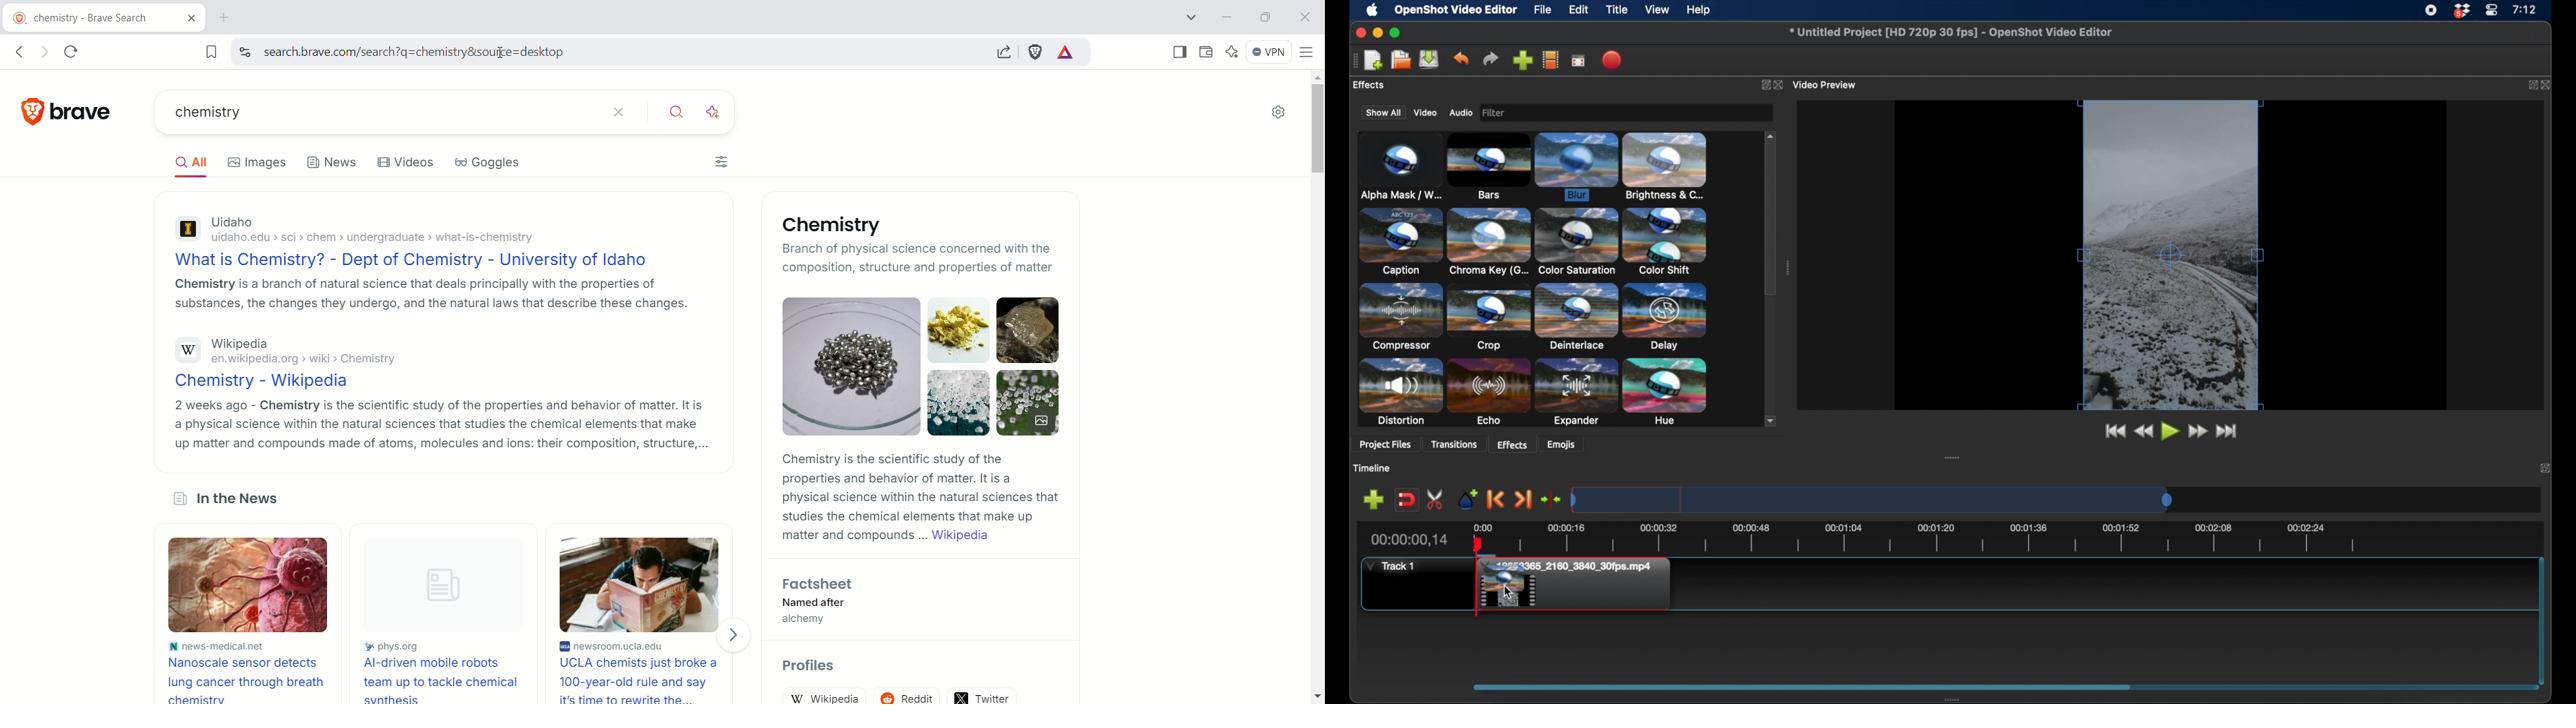  What do you see at coordinates (1576, 316) in the screenshot?
I see `deinterlace` at bounding box center [1576, 316].